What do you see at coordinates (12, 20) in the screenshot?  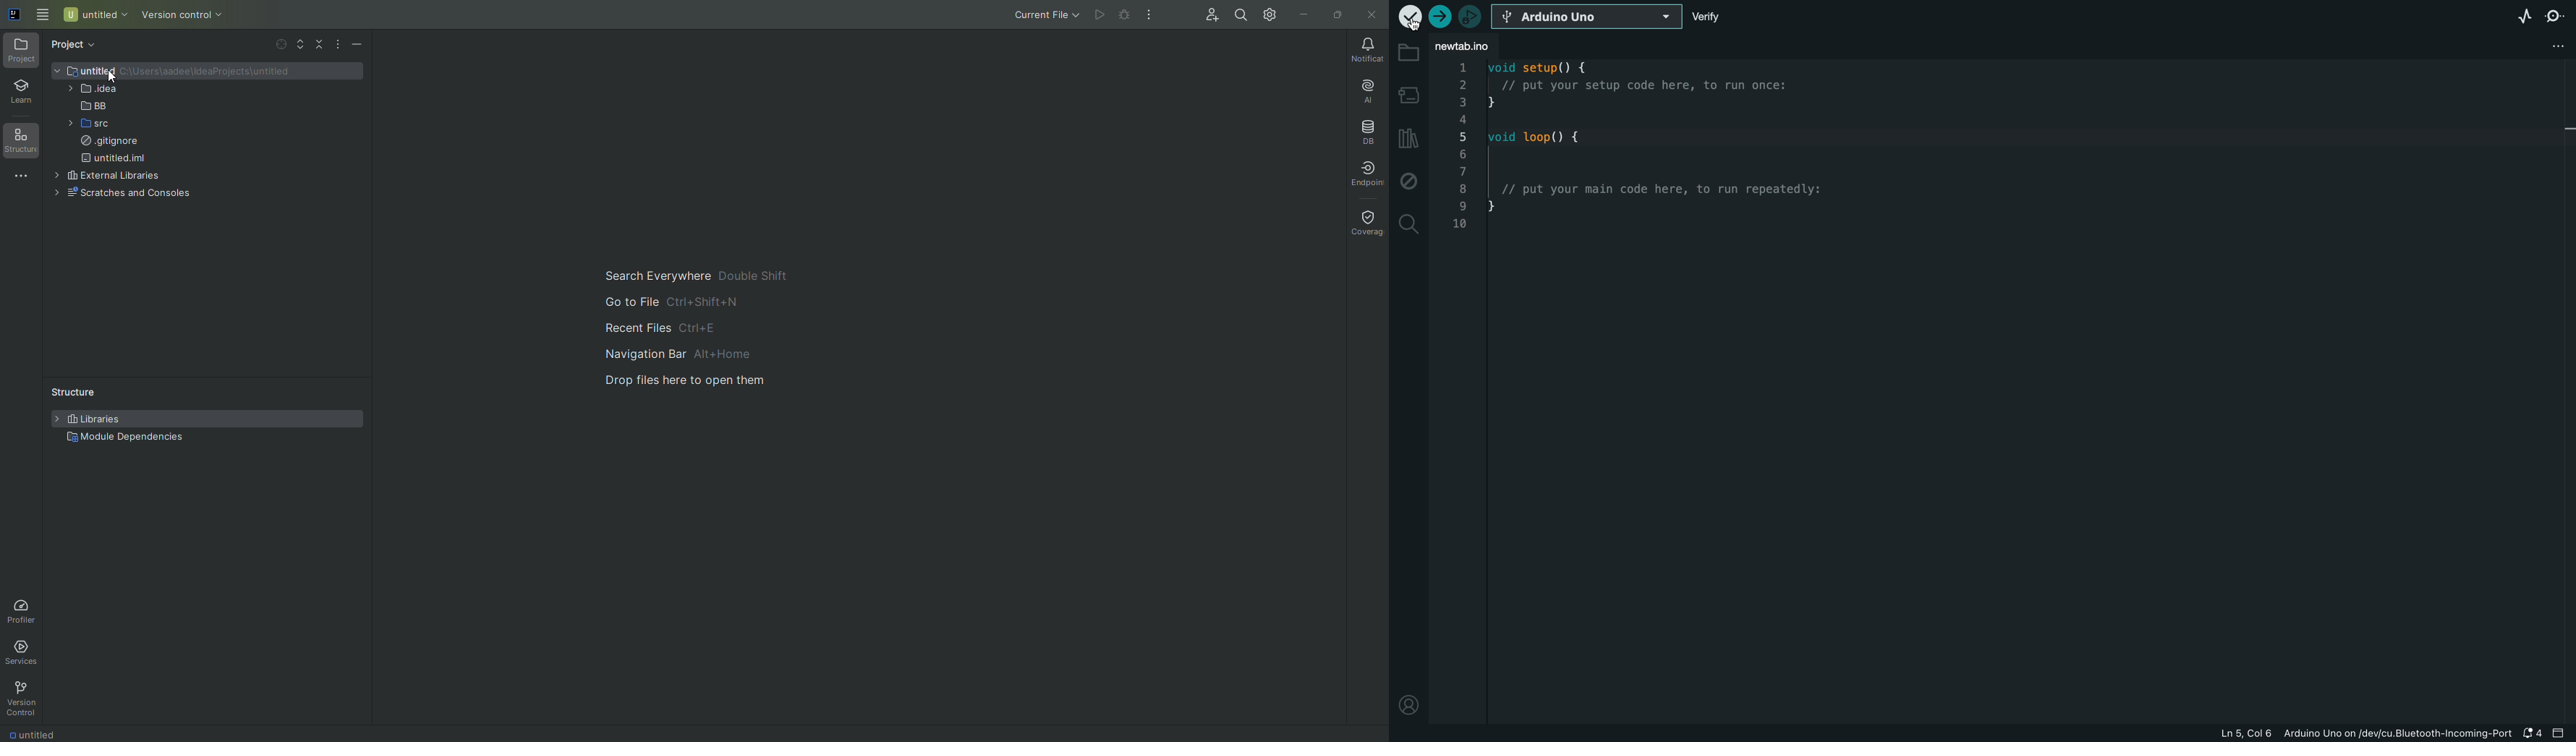 I see `Application icon` at bounding box center [12, 20].